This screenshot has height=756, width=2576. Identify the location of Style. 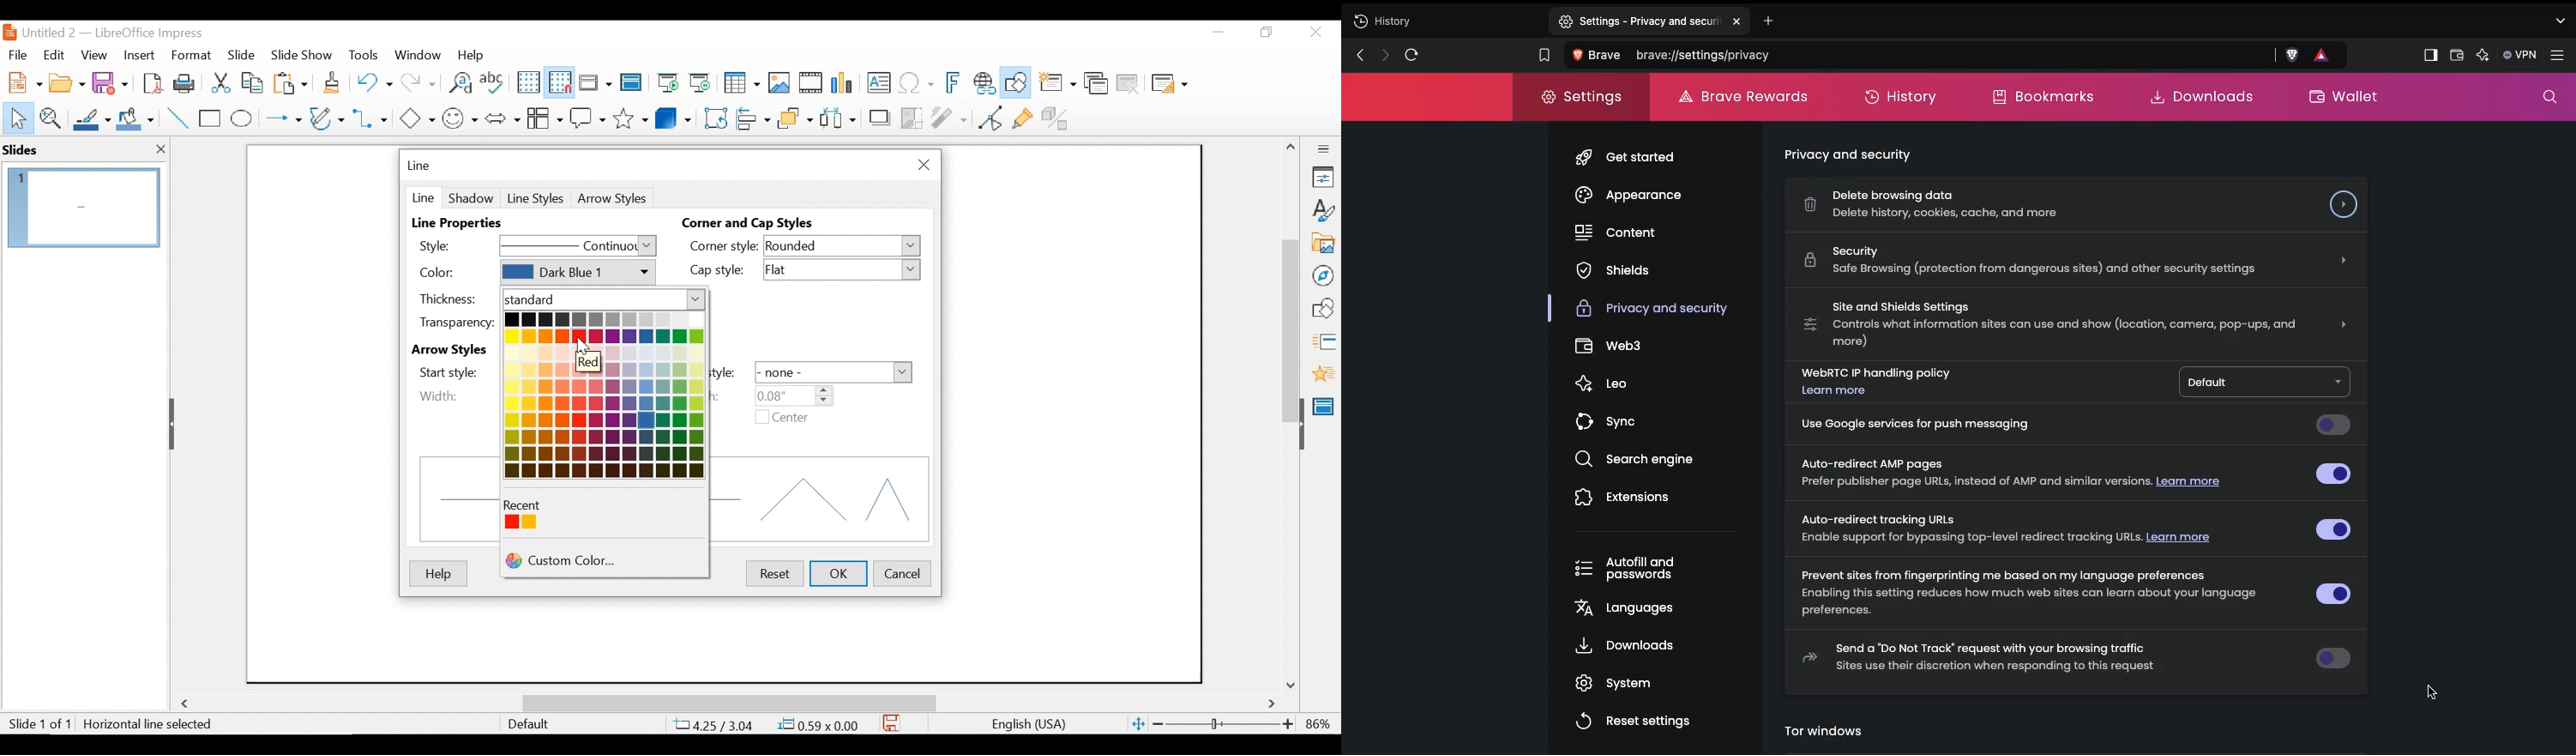
(449, 245).